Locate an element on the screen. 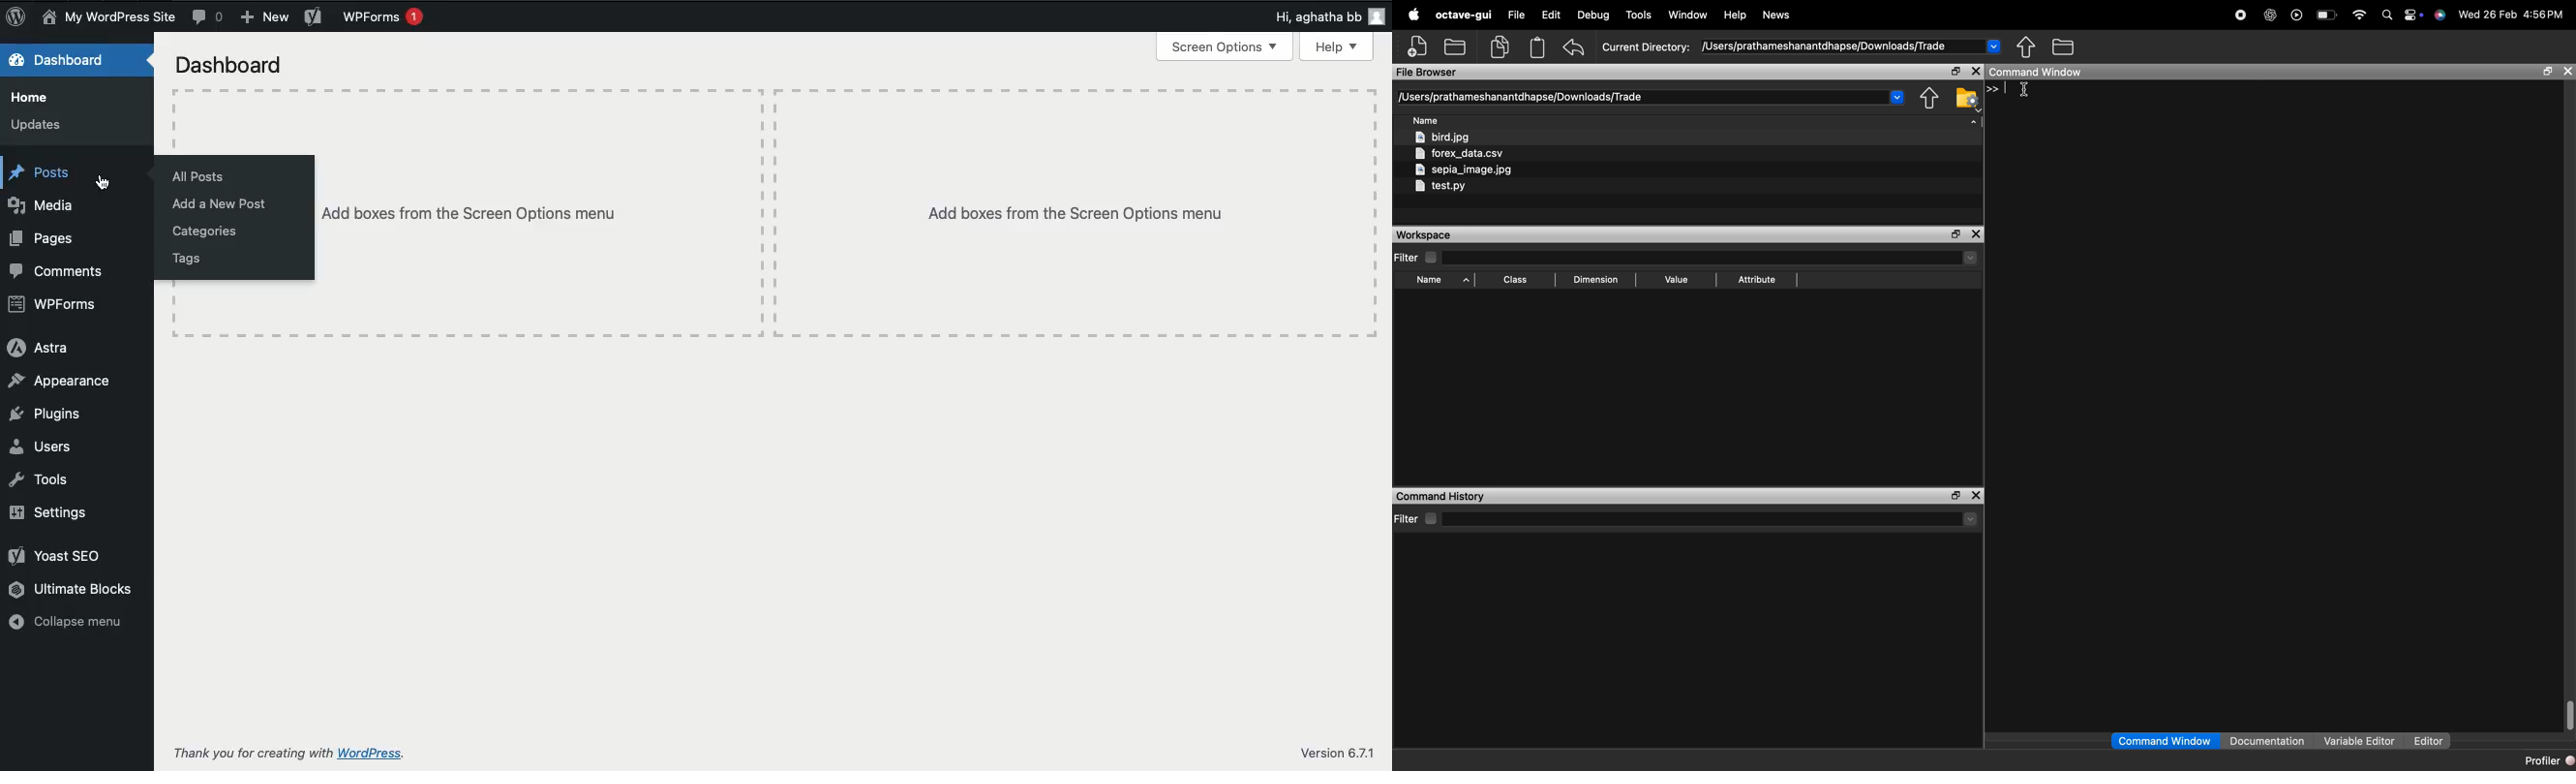 This screenshot has width=2576, height=784. Name is located at coordinates (111, 18).